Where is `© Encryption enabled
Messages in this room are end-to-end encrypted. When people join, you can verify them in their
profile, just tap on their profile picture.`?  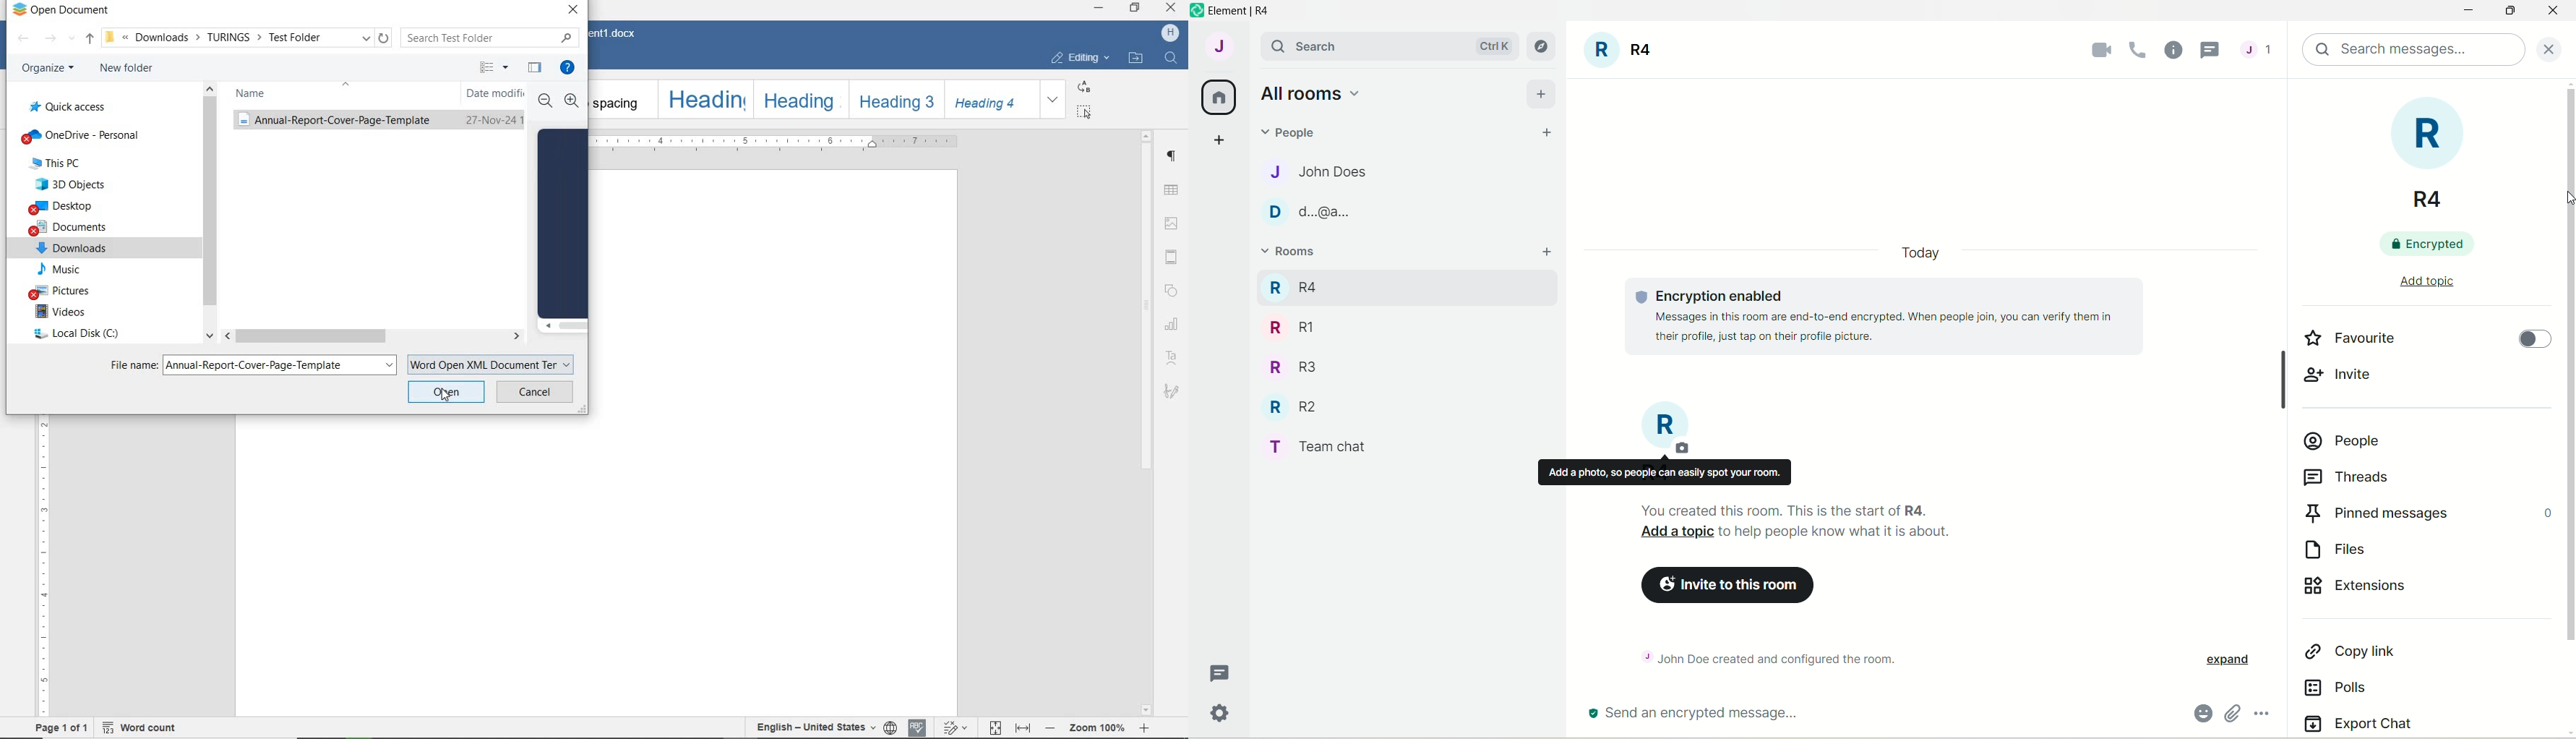 © Encryption enabled
Messages in this room are end-to-end encrypted. When people join, you can verify them in their
profile, just tap on their profile picture. is located at coordinates (1895, 316).